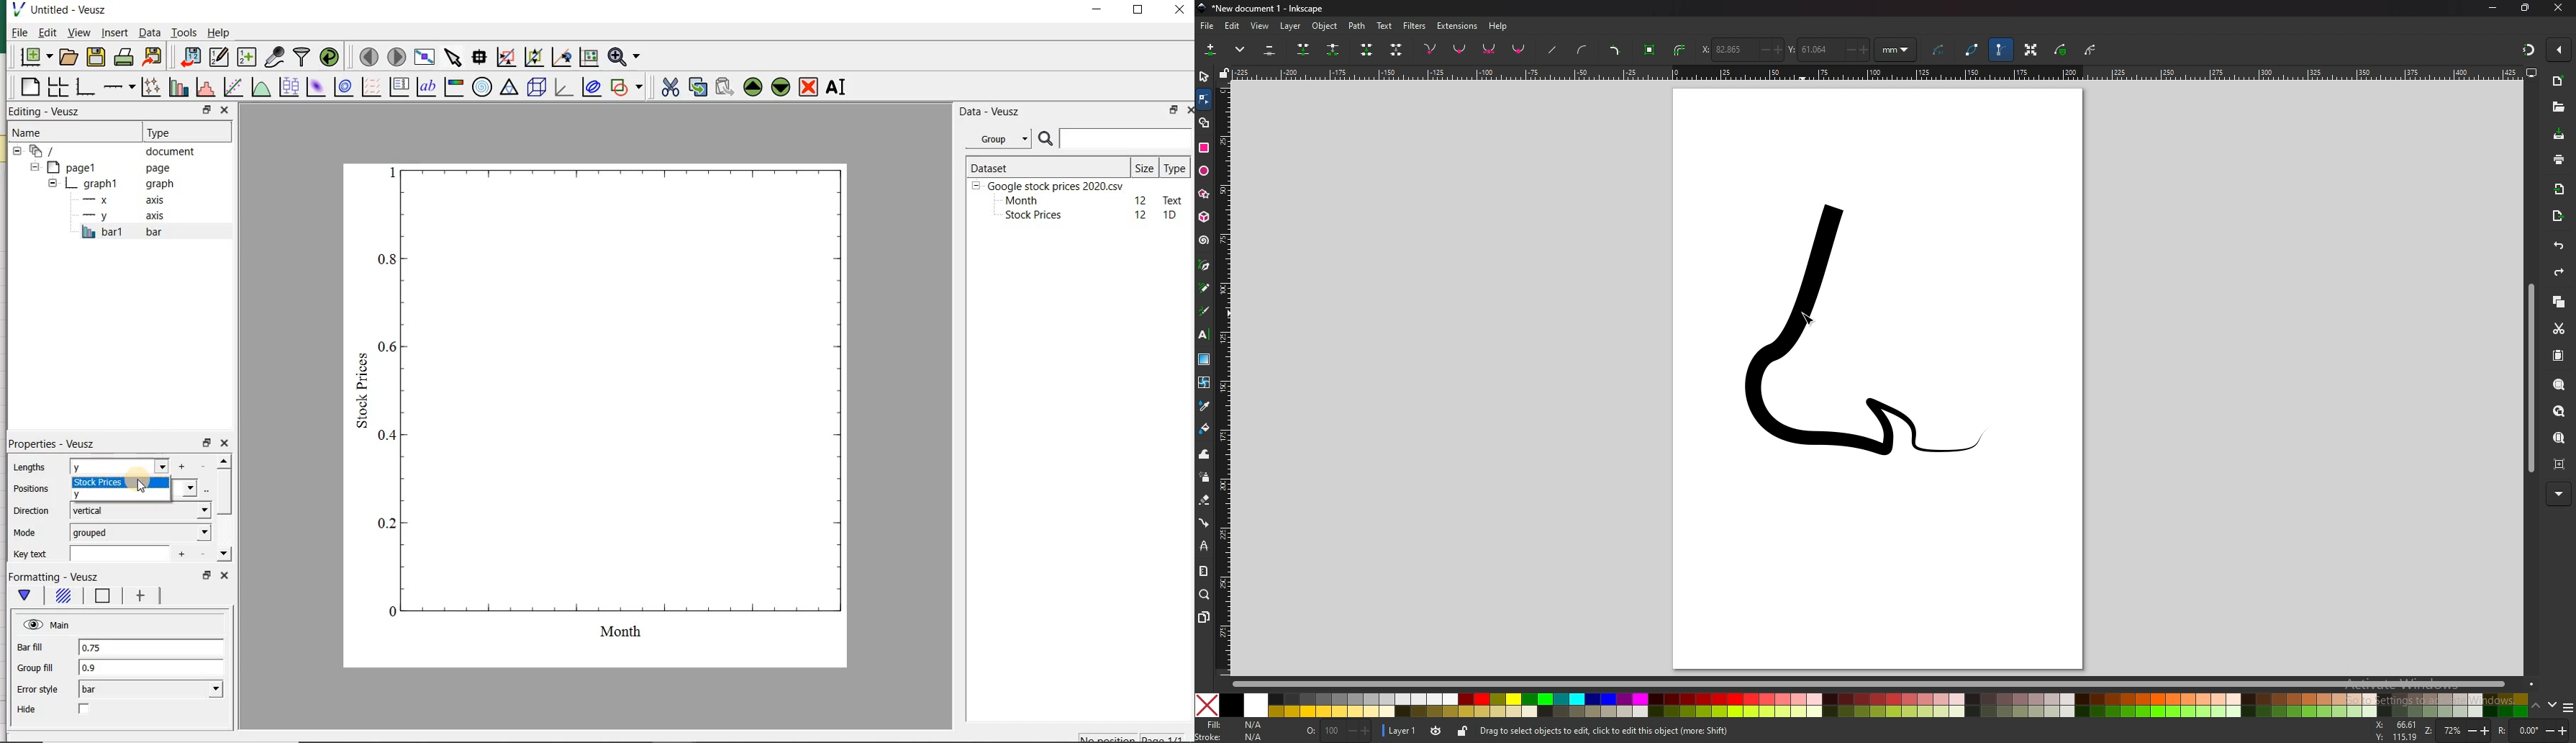 This screenshot has height=756, width=2576. Describe the element at coordinates (2531, 378) in the screenshot. I see `scroll bar` at that location.